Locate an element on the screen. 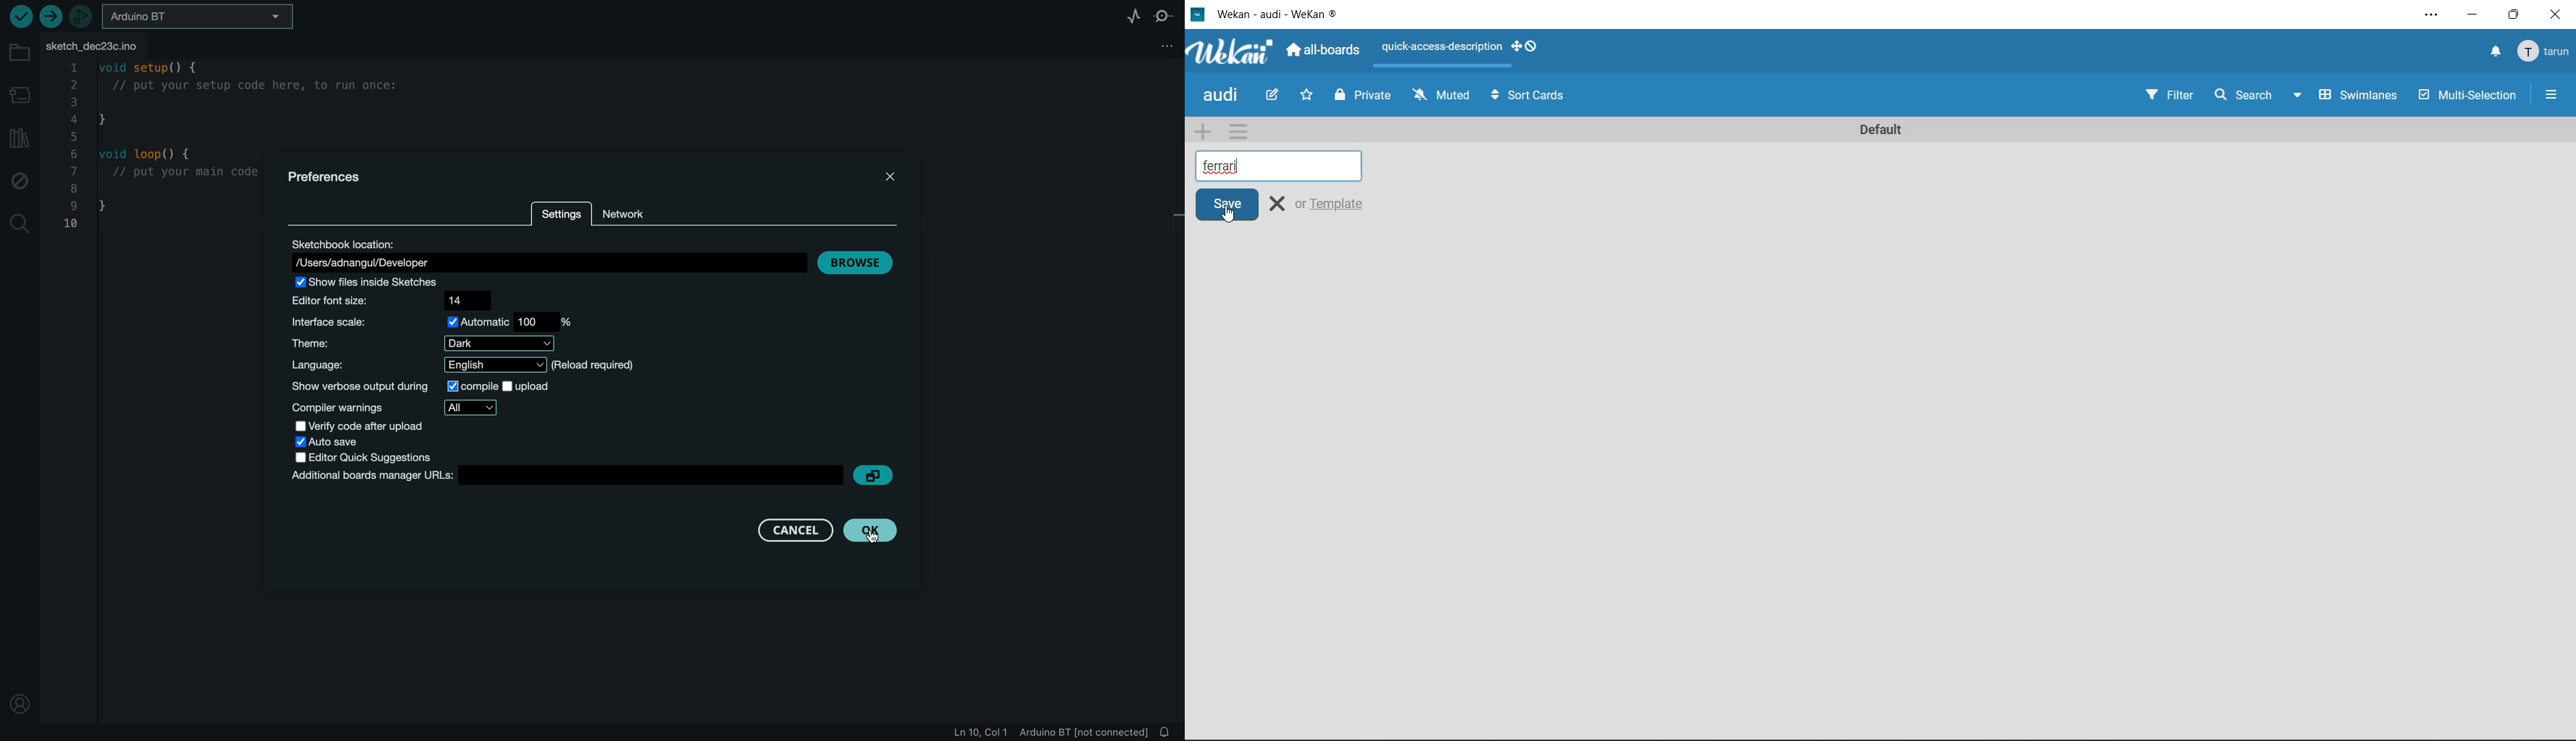 Image resolution: width=2576 pixels, height=756 pixels. all boards is located at coordinates (1322, 50).